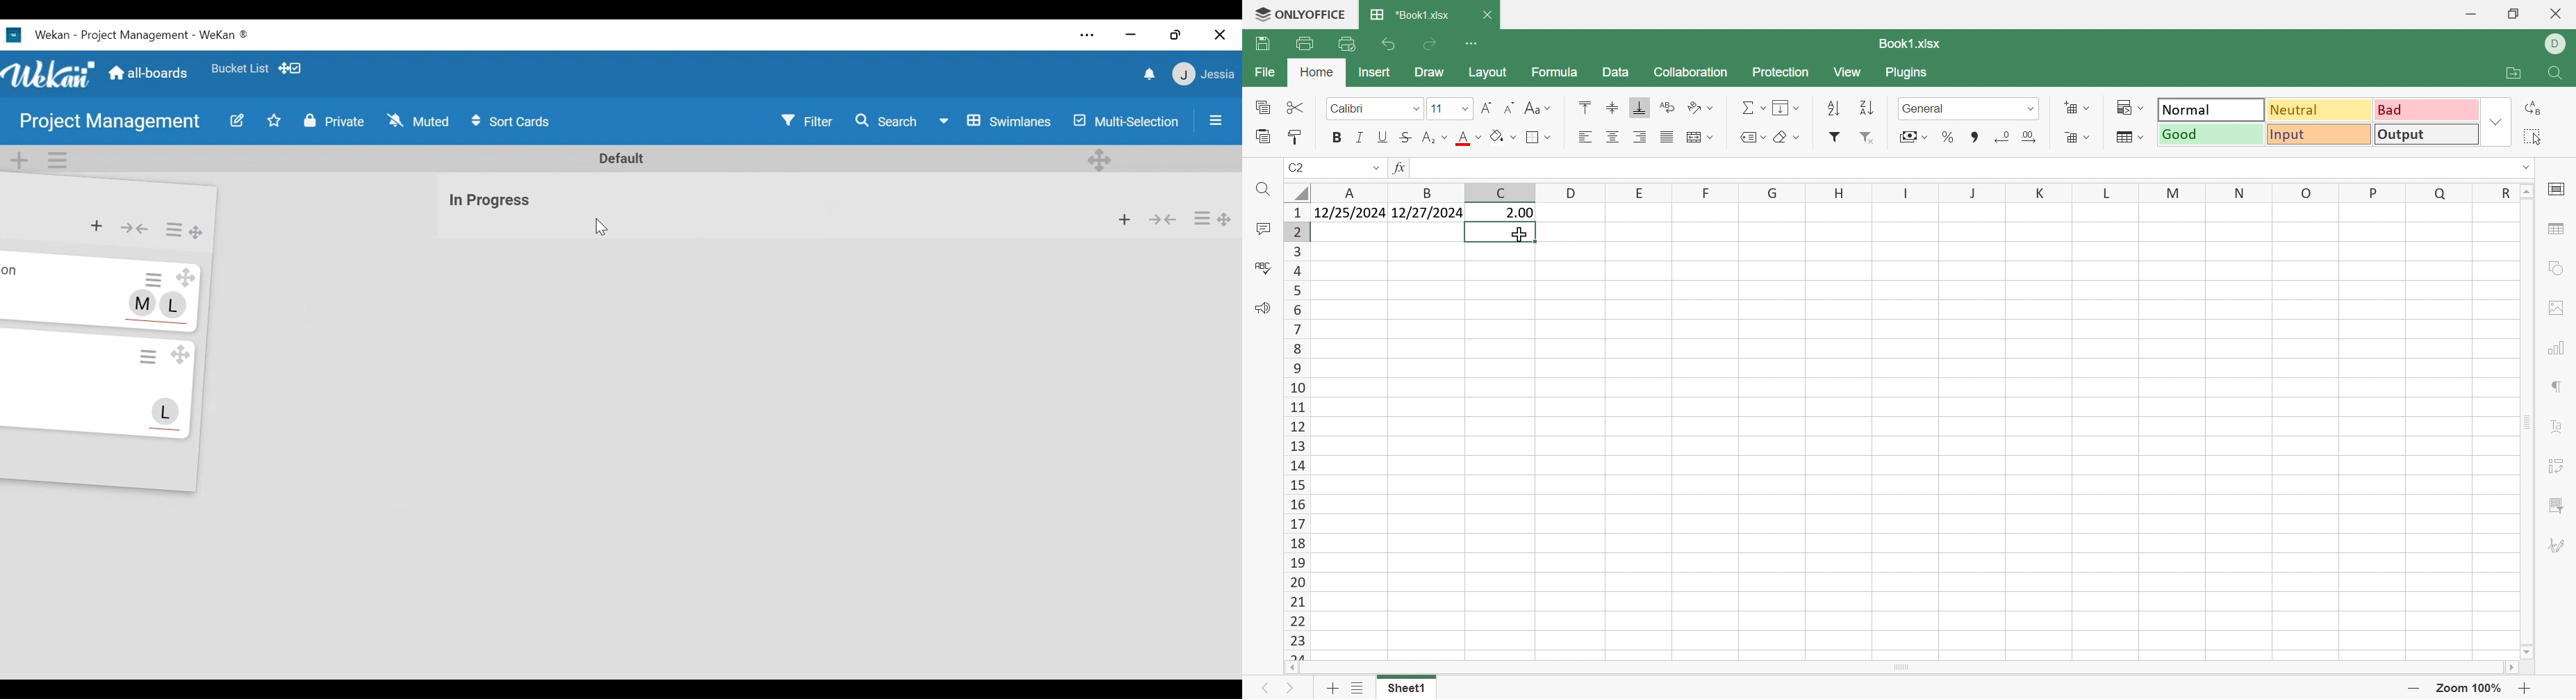 Image resolution: width=2576 pixels, height=700 pixels. Describe the element at coordinates (1402, 689) in the screenshot. I see `Sheet1` at that location.